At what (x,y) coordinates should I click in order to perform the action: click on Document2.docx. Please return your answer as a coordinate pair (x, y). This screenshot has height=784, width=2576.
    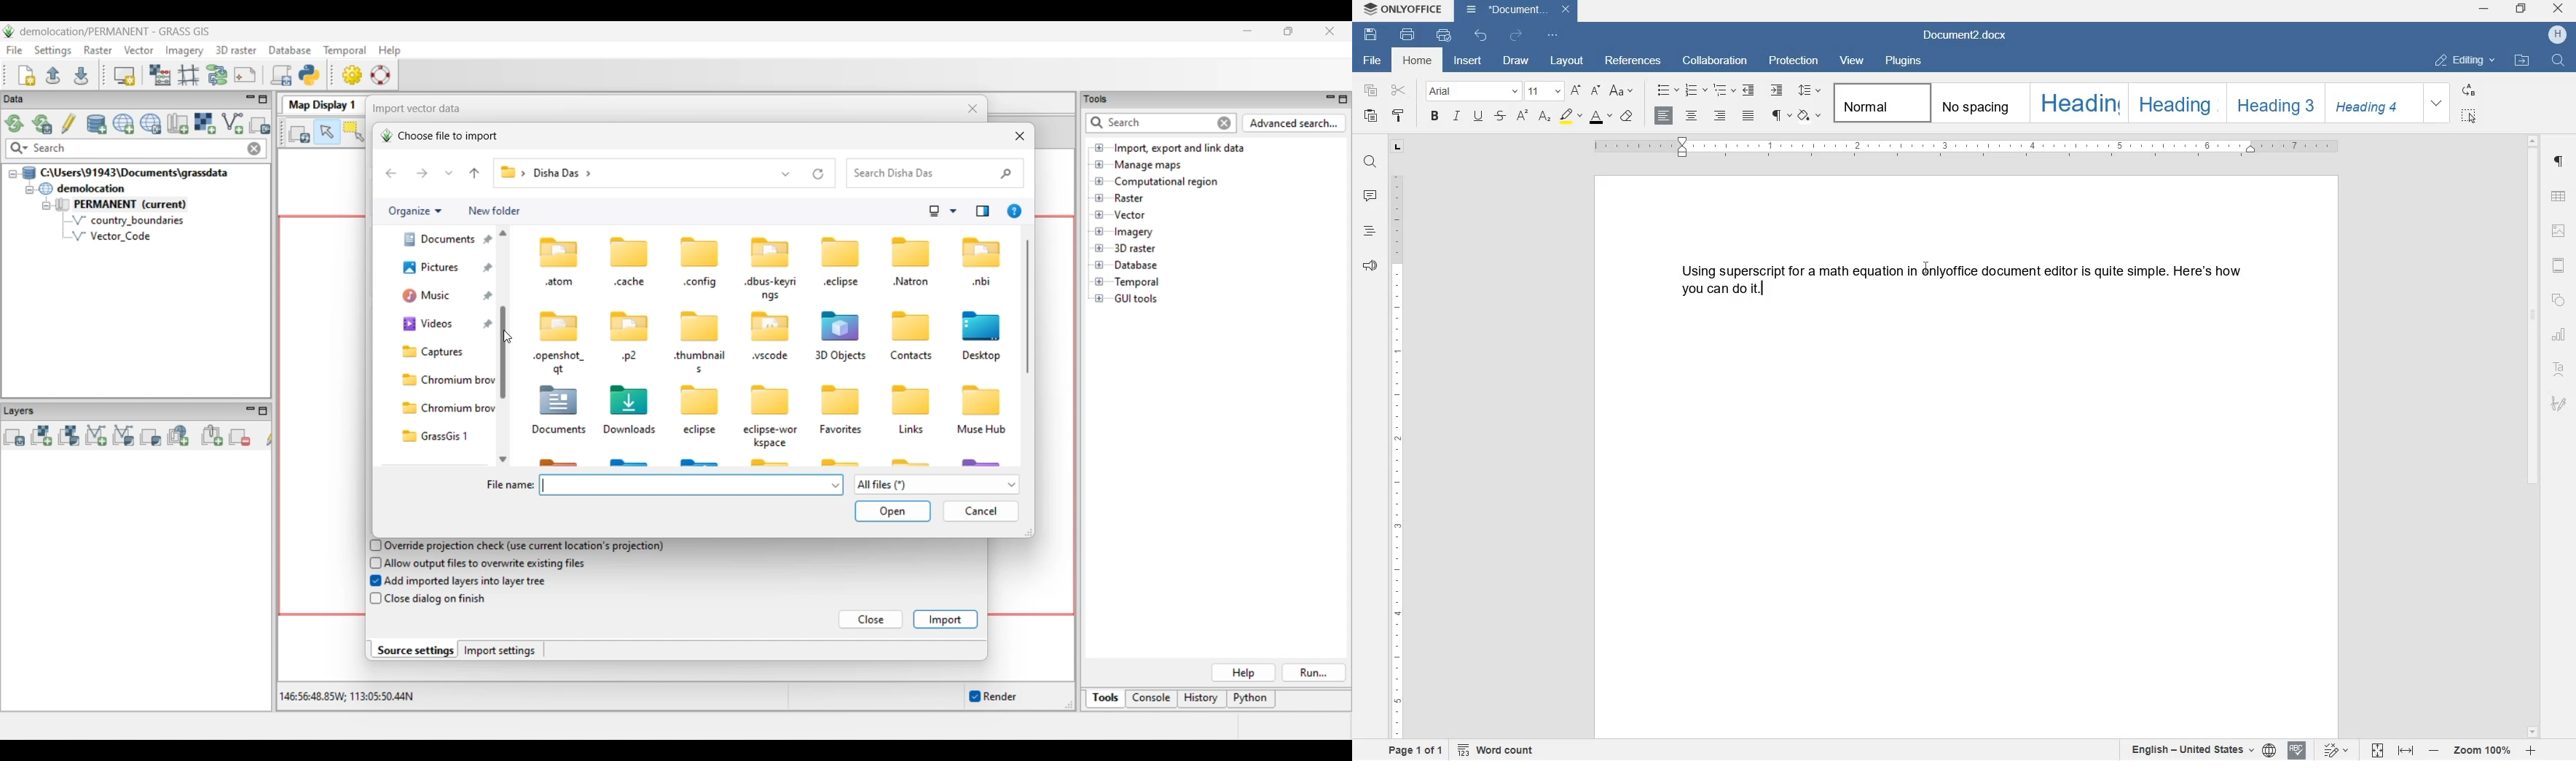
    Looking at the image, I should click on (1966, 35).